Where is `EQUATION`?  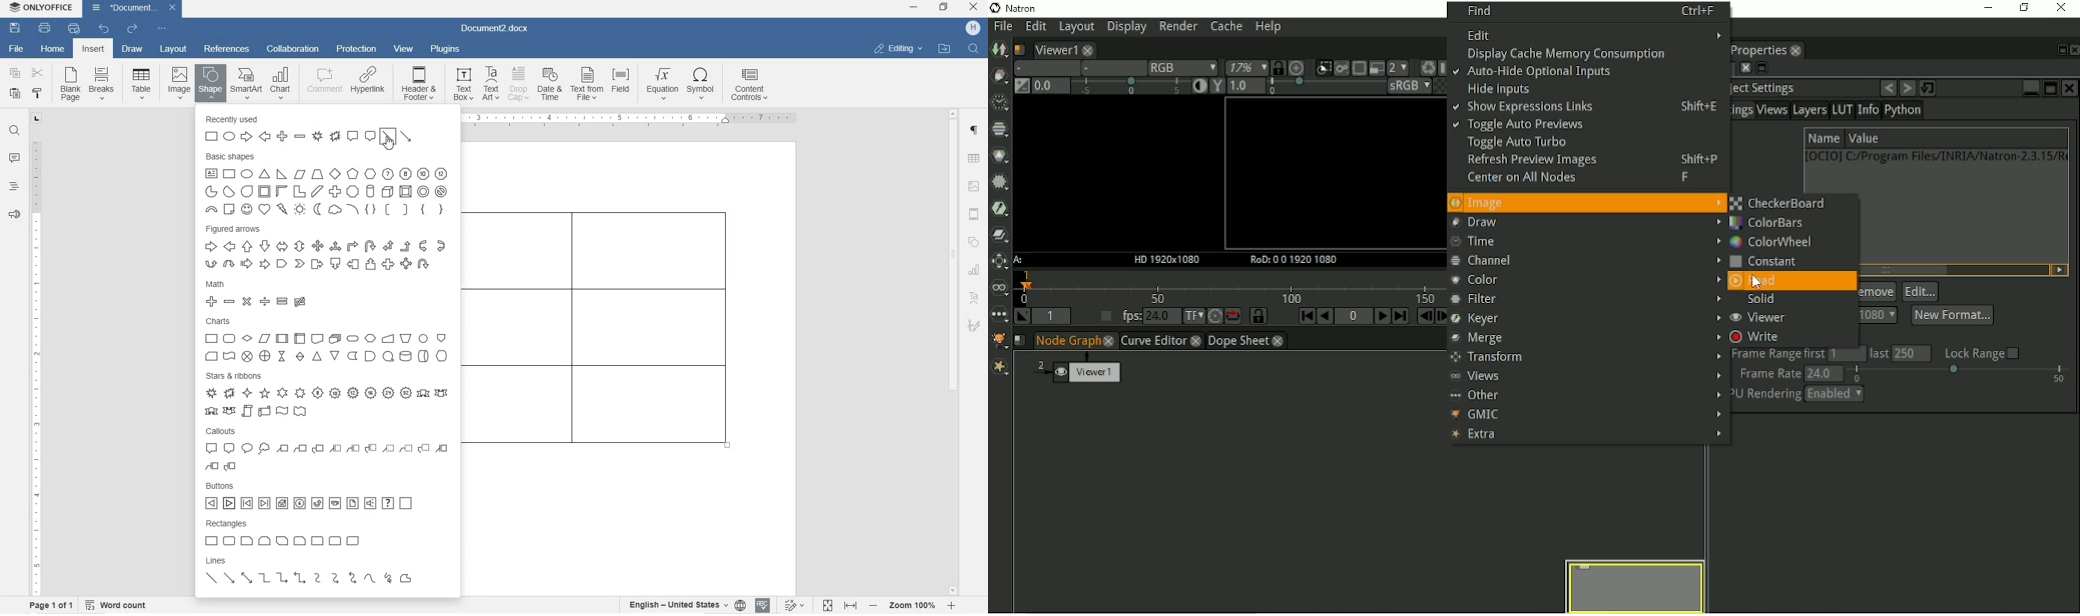 EQUATION is located at coordinates (663, 84).